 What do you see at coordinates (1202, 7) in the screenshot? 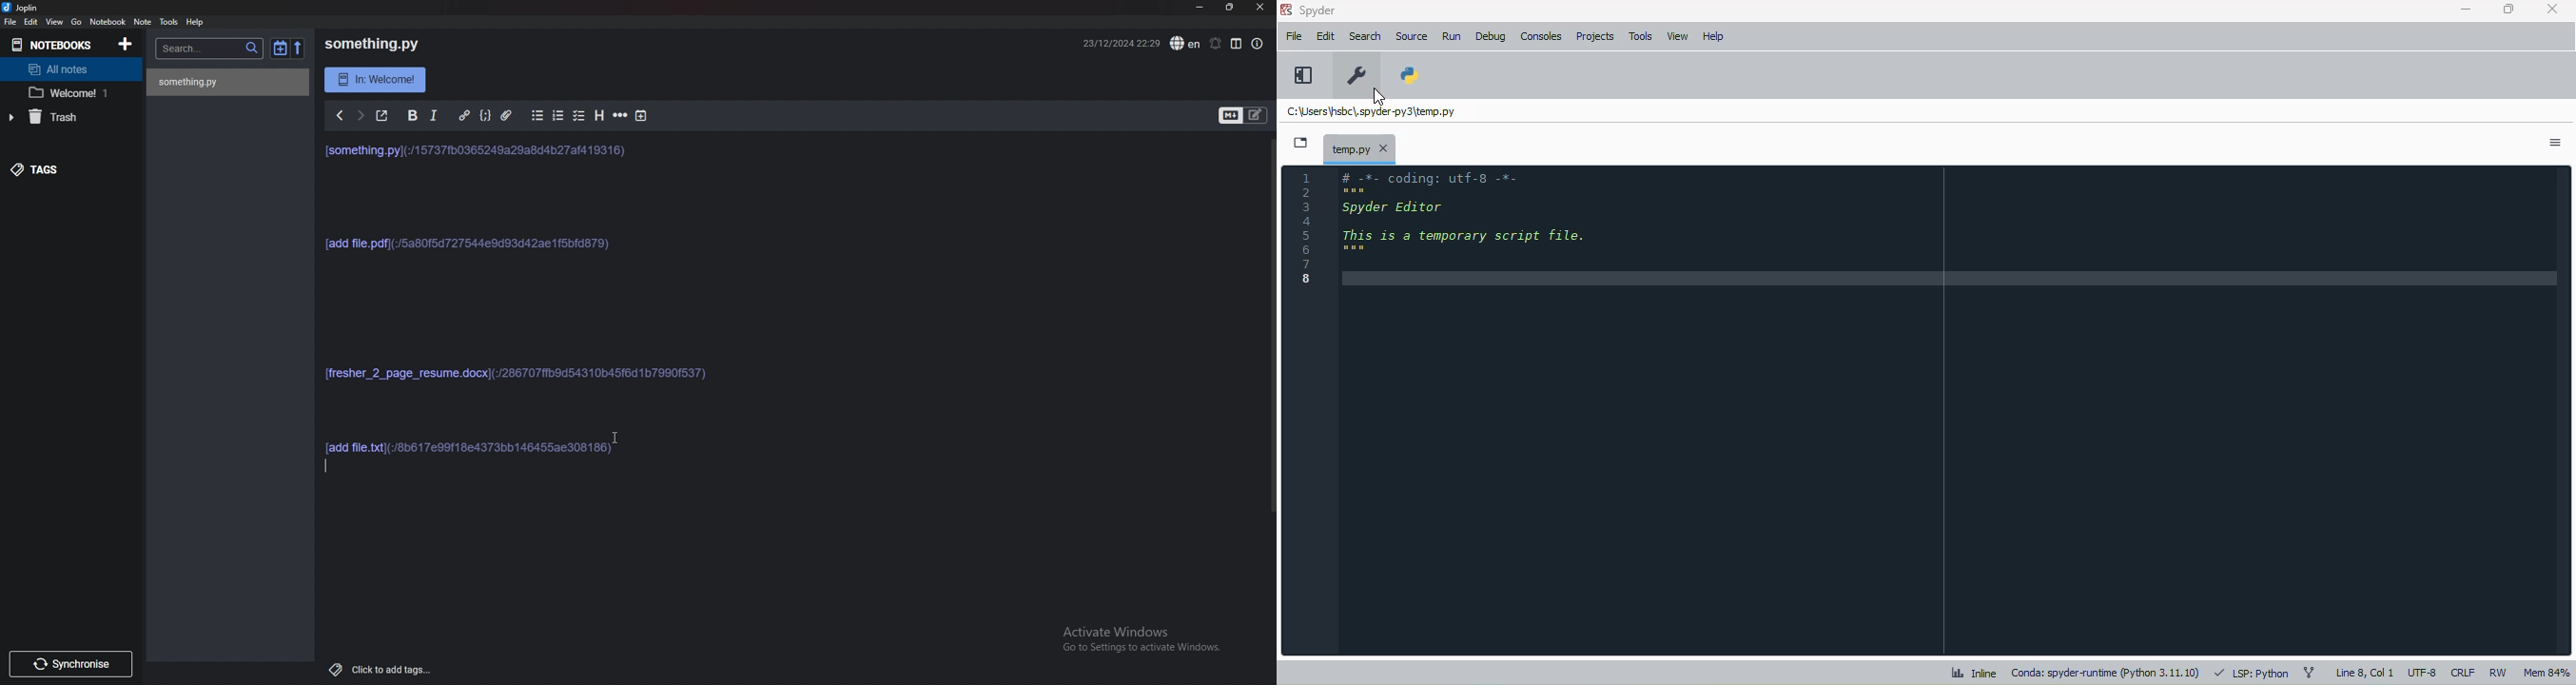
I see `Minimize` at bounding box center [1202, 7].